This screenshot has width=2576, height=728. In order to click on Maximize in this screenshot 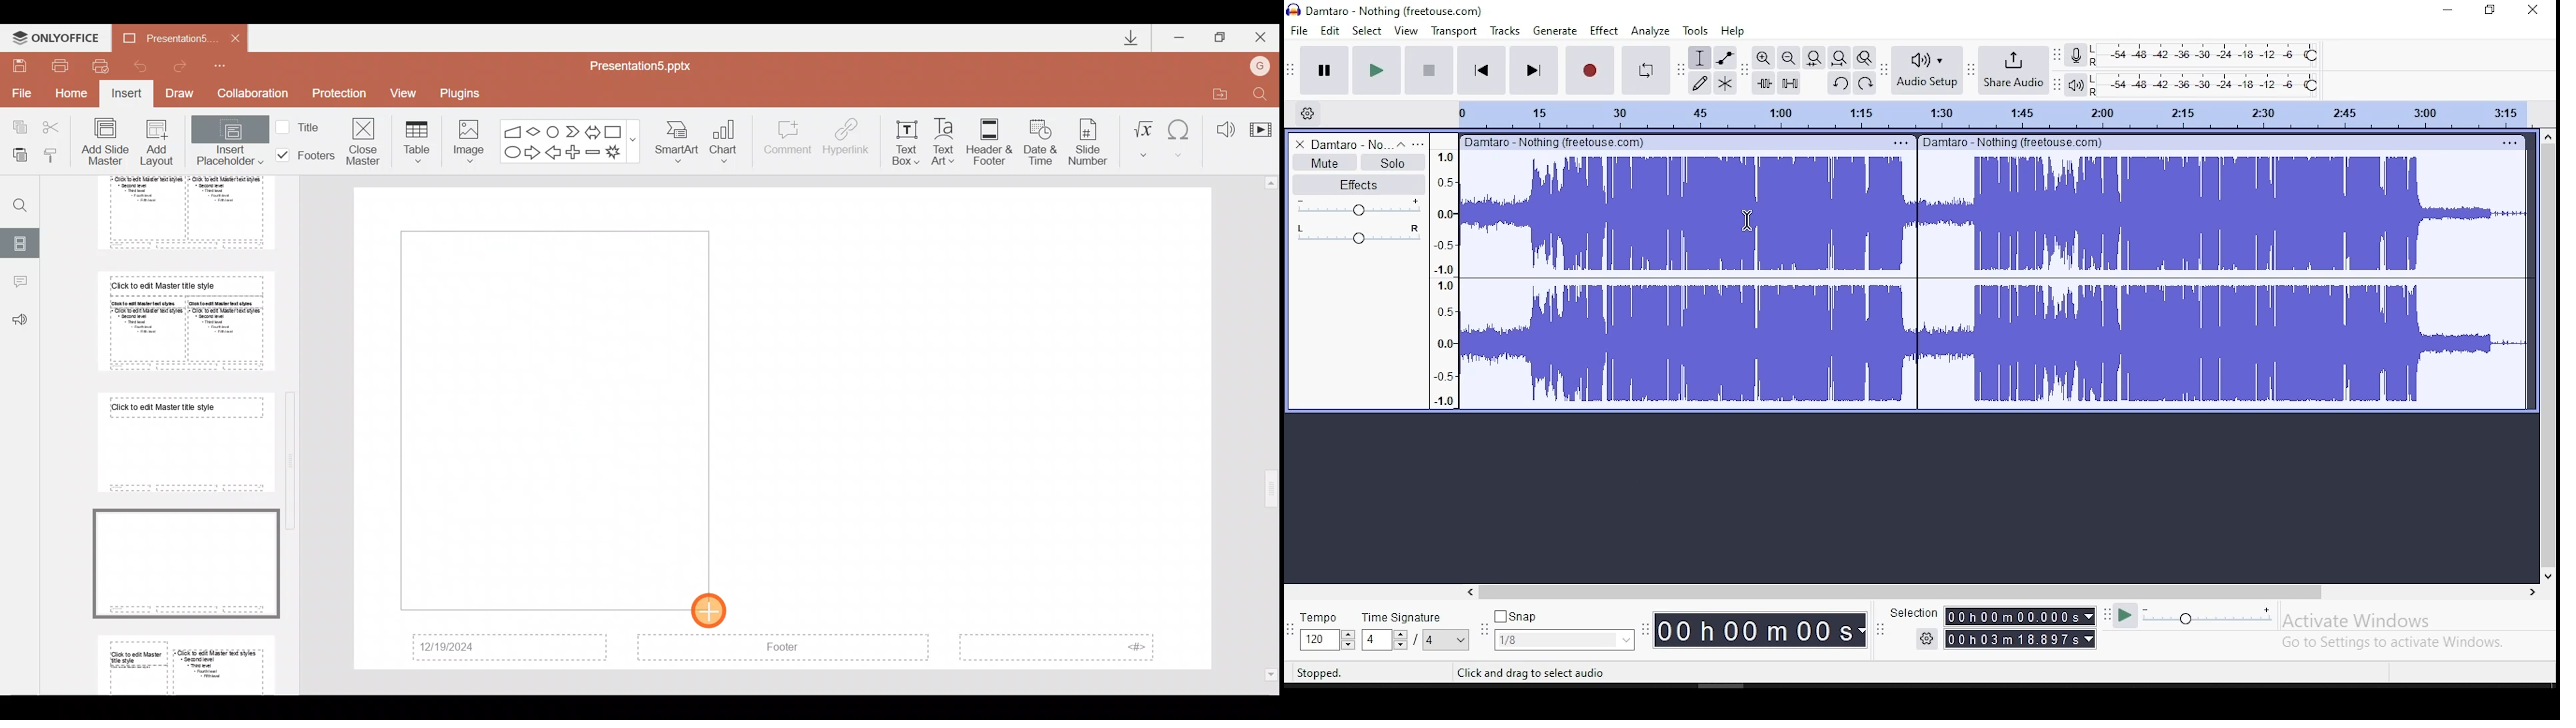, I will do `click(1221, 35)`.